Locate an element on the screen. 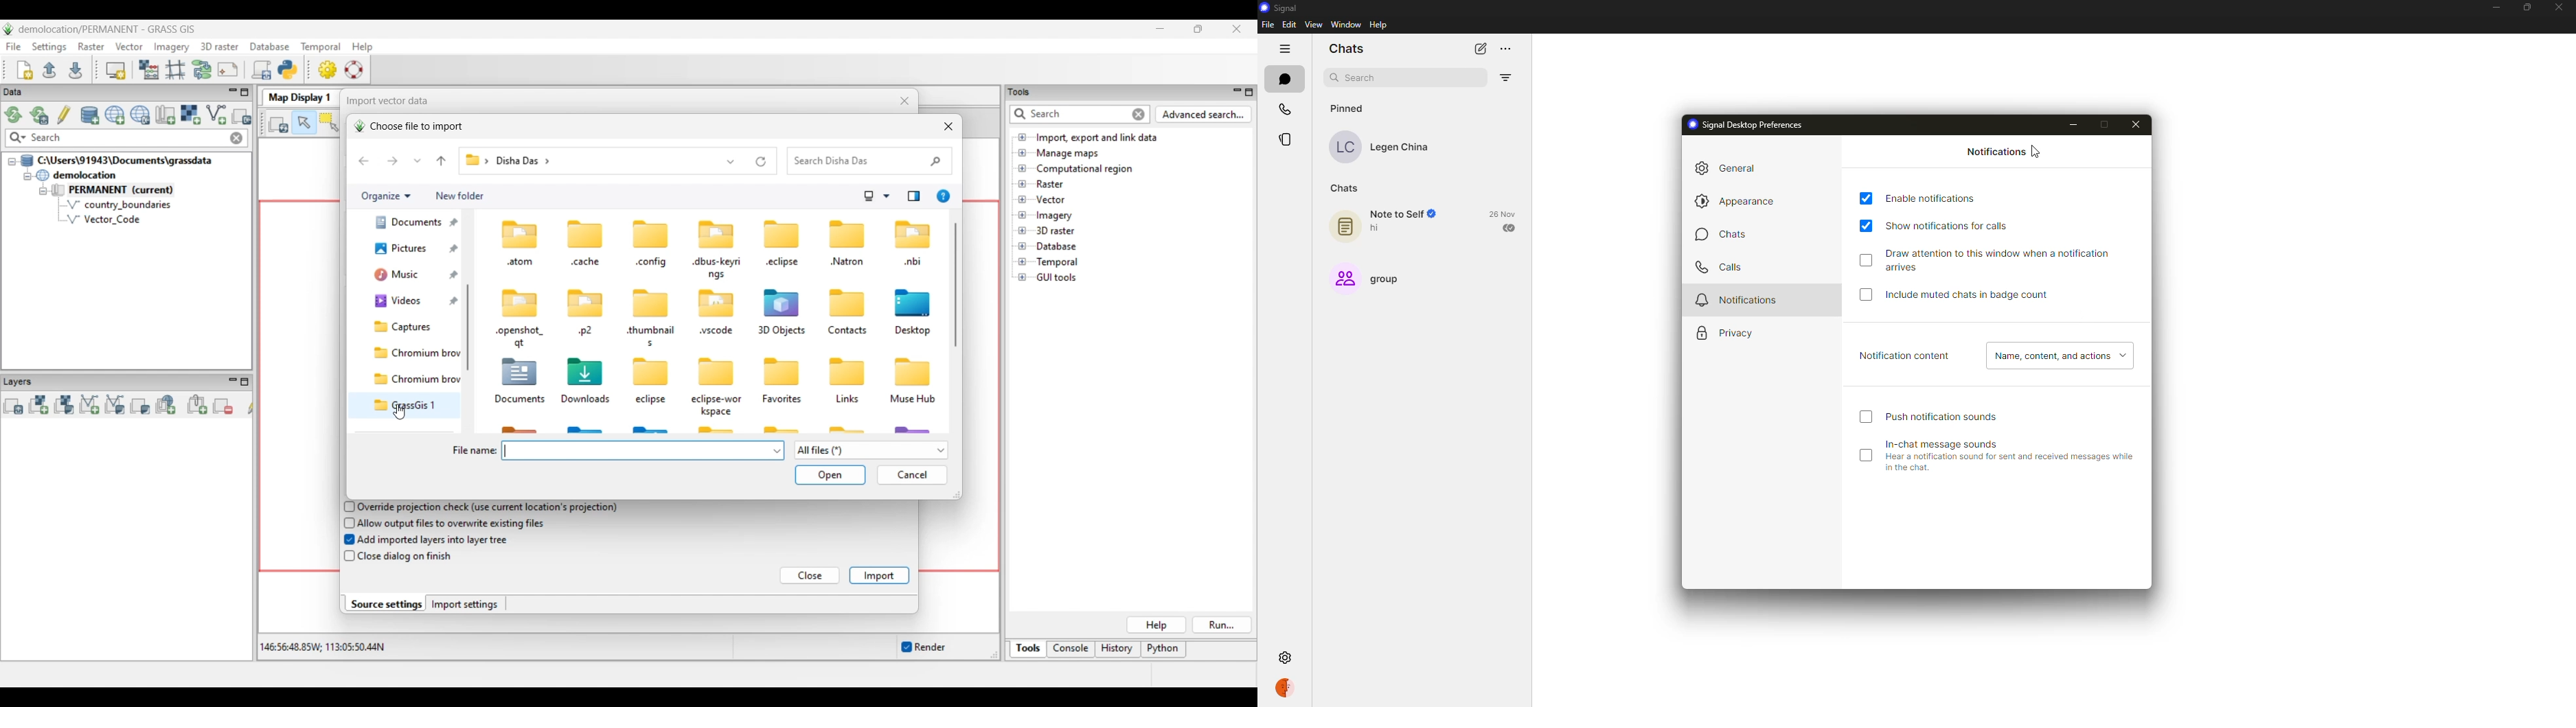 This screenshot has height=728, width=2576. appearance is located at coordinates (1742, 200).